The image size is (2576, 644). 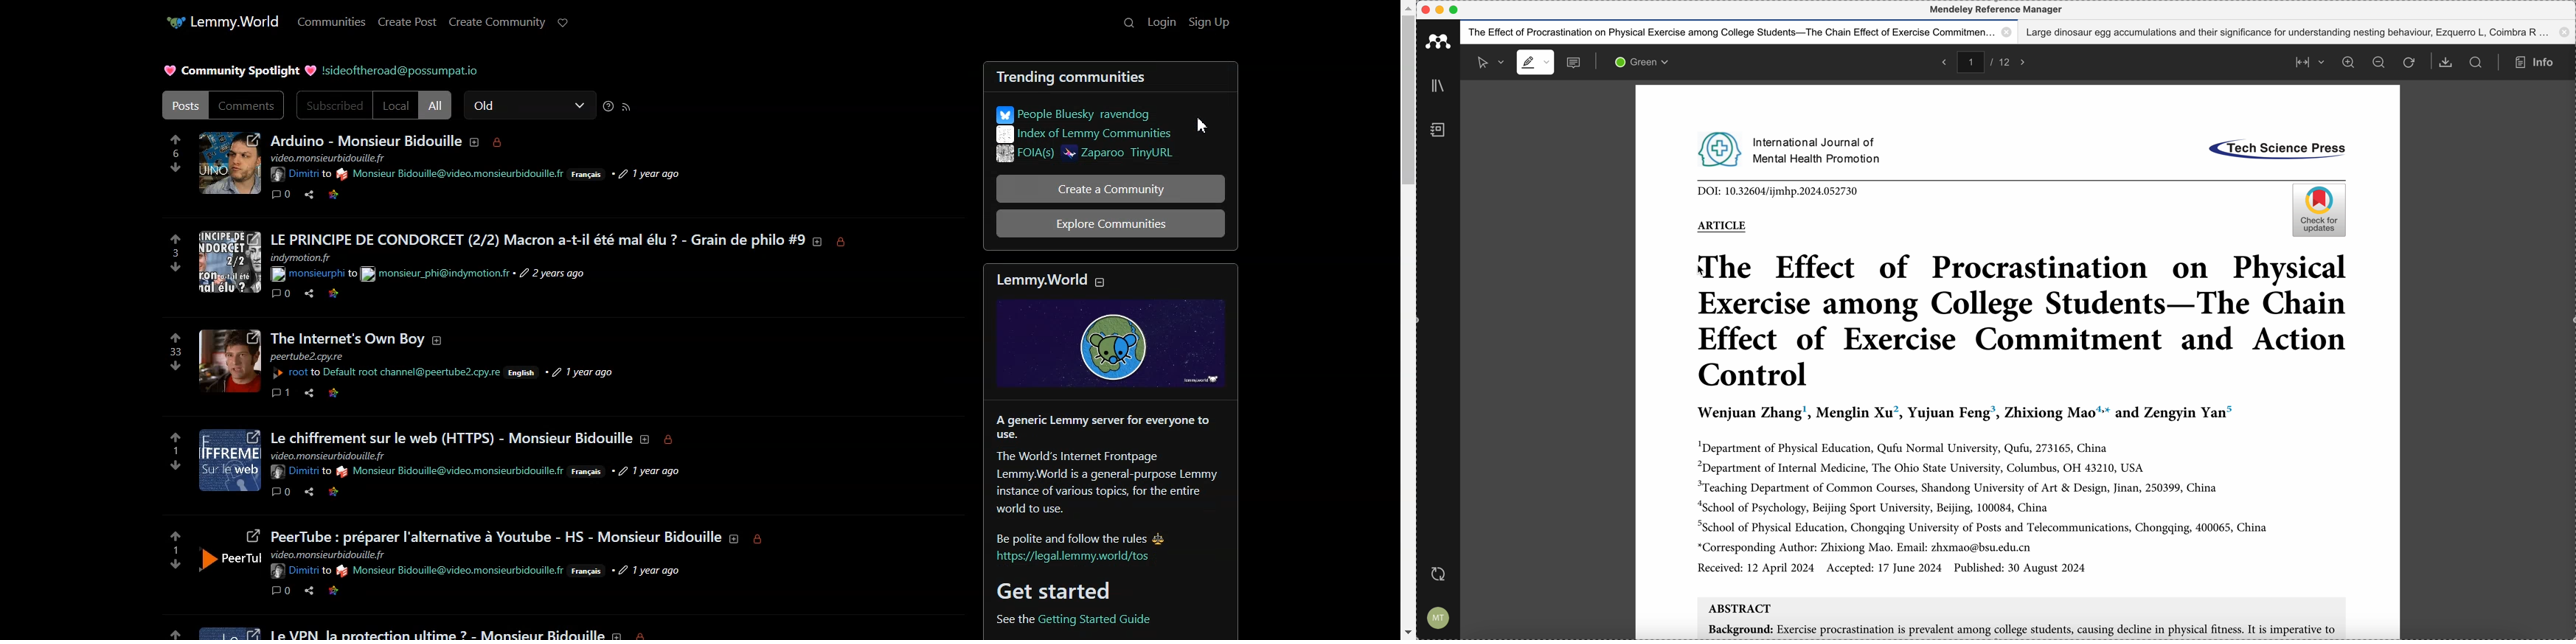 I want to click on Upvote, so click(x=176, y=146).